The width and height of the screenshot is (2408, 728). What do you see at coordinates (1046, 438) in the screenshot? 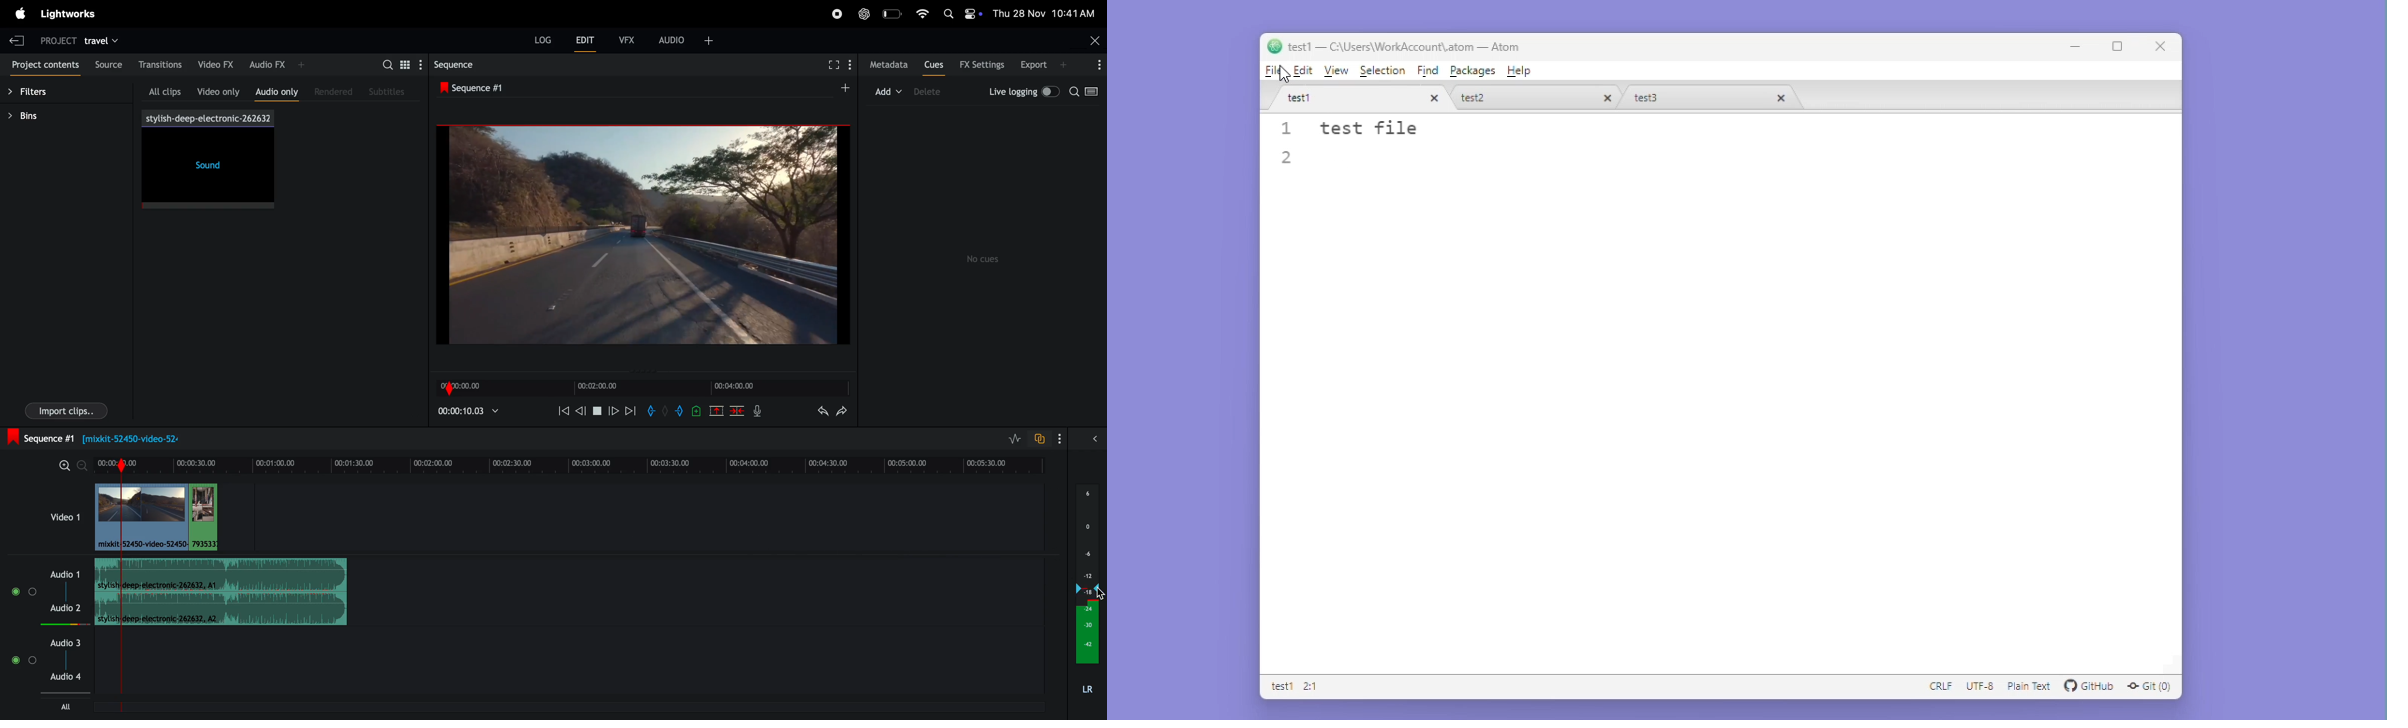
I see `toggle to auto track sync` at bounding box center [1046, 438].